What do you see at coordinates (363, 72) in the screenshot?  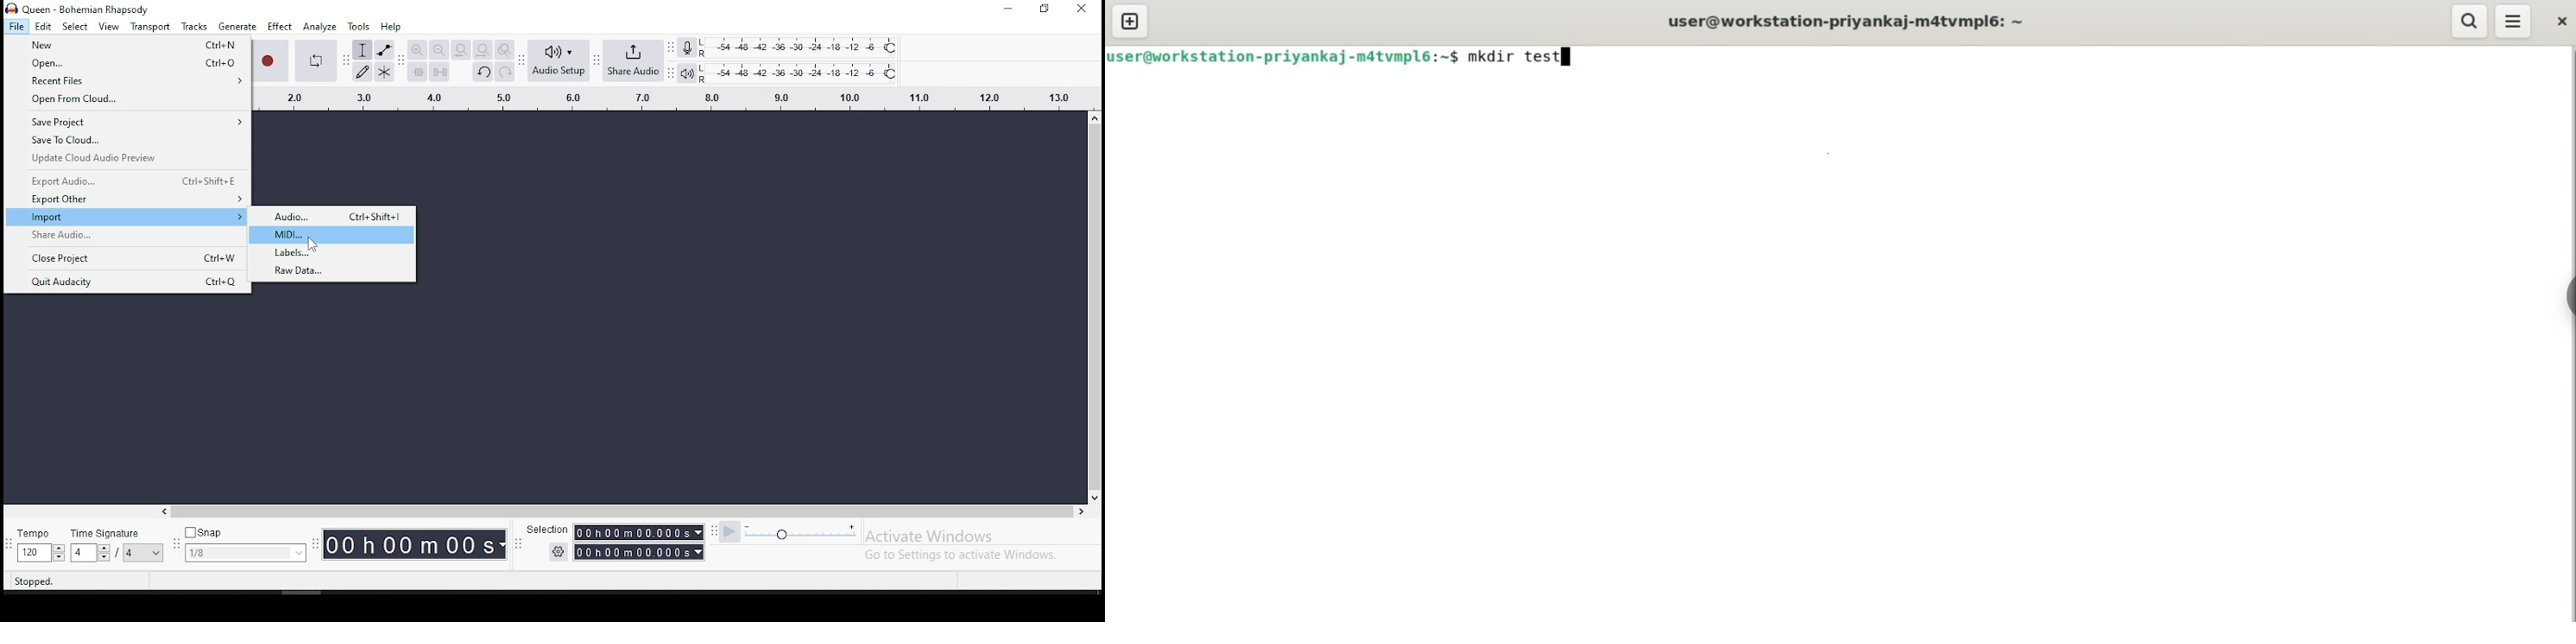 I see `draw tool` at bounding box center [363, 72].